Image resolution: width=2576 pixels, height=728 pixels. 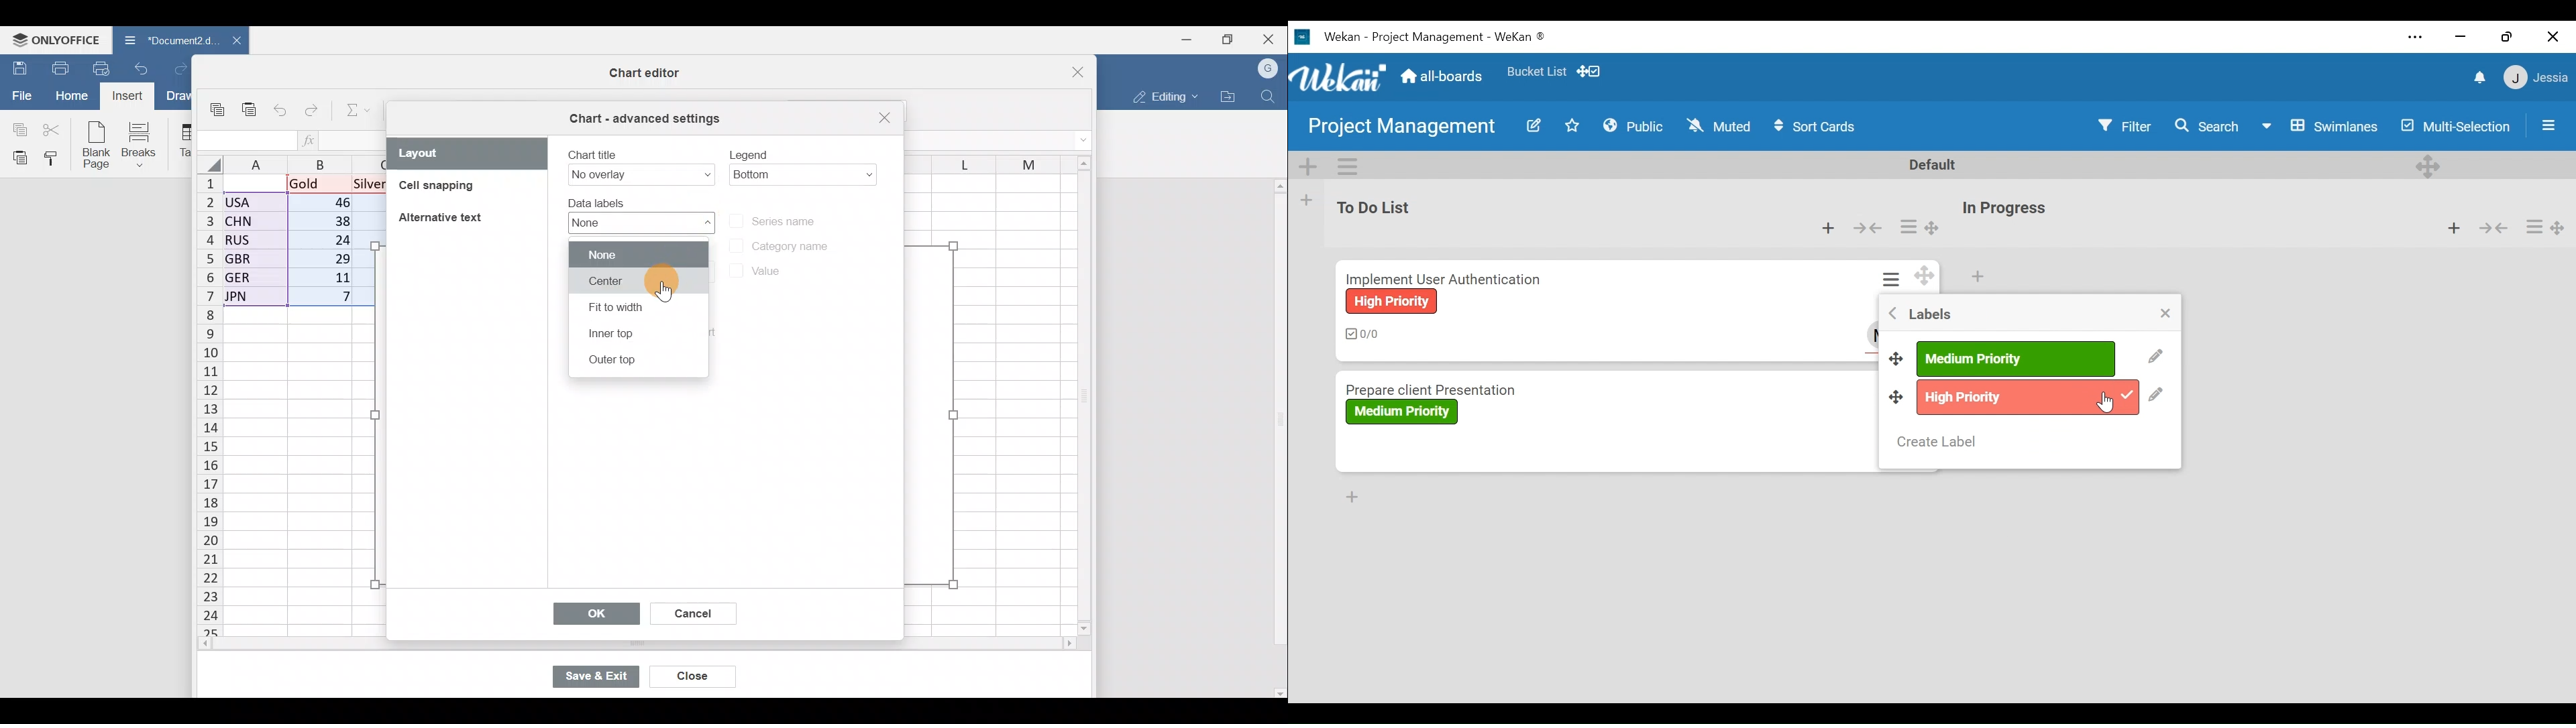 I want to click on Card Title, so click(x=1444, y=385).